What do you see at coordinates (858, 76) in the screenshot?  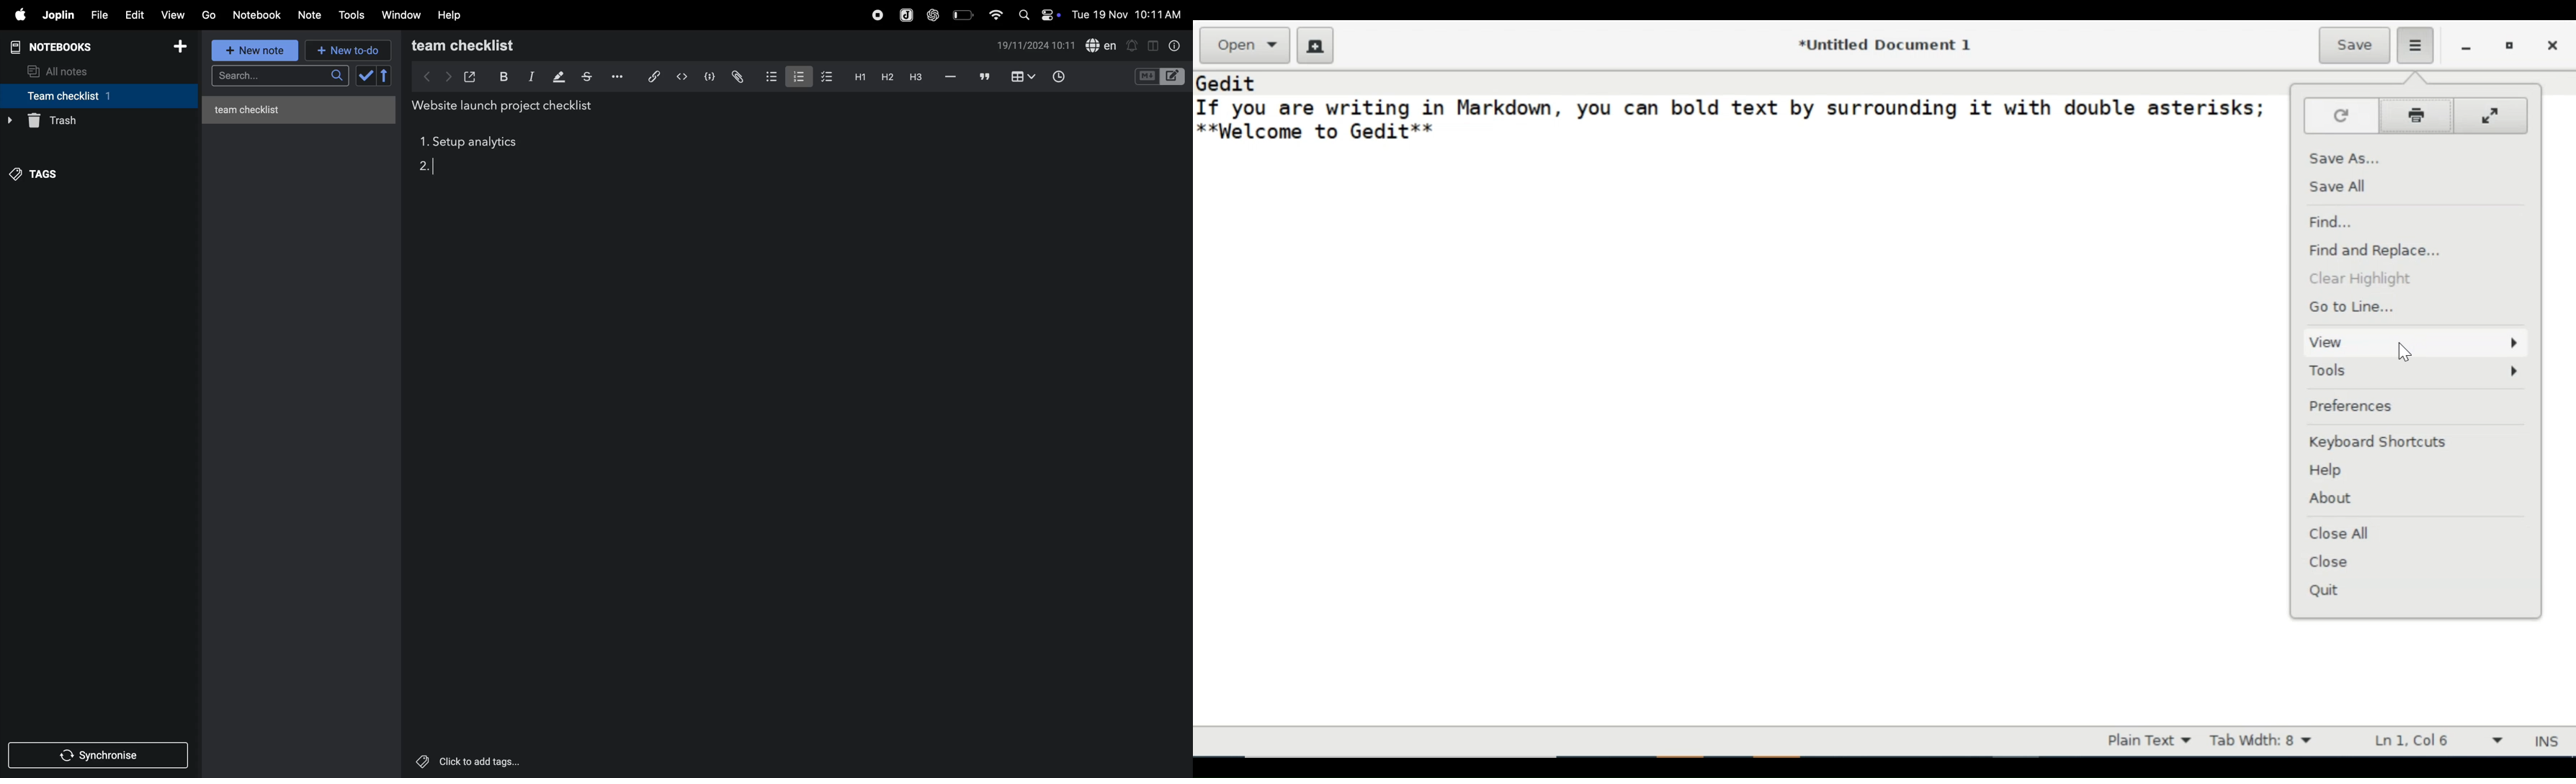 I see `heading 2` at bounding box center [858, 76].